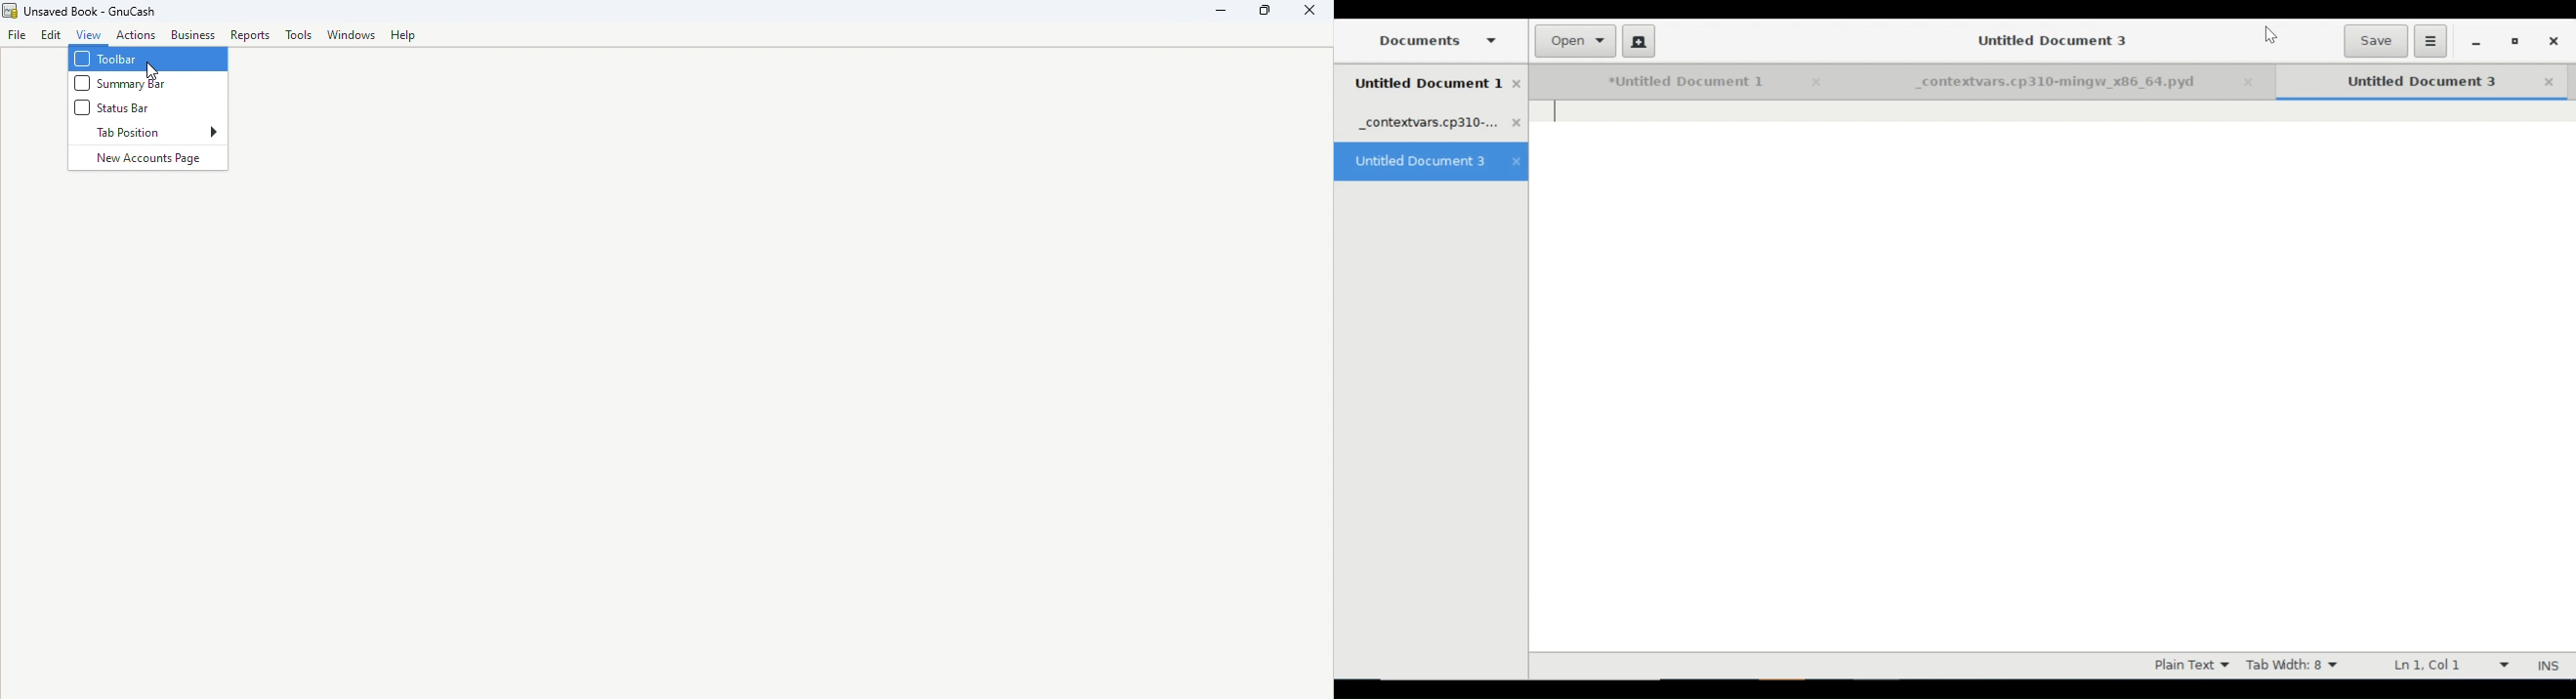 The height and width of the screenshot is (700, 2576). What do you see at coordinates (353, 36) in the screenshot?
I see `WIndows` at bounding box center [353, 36].